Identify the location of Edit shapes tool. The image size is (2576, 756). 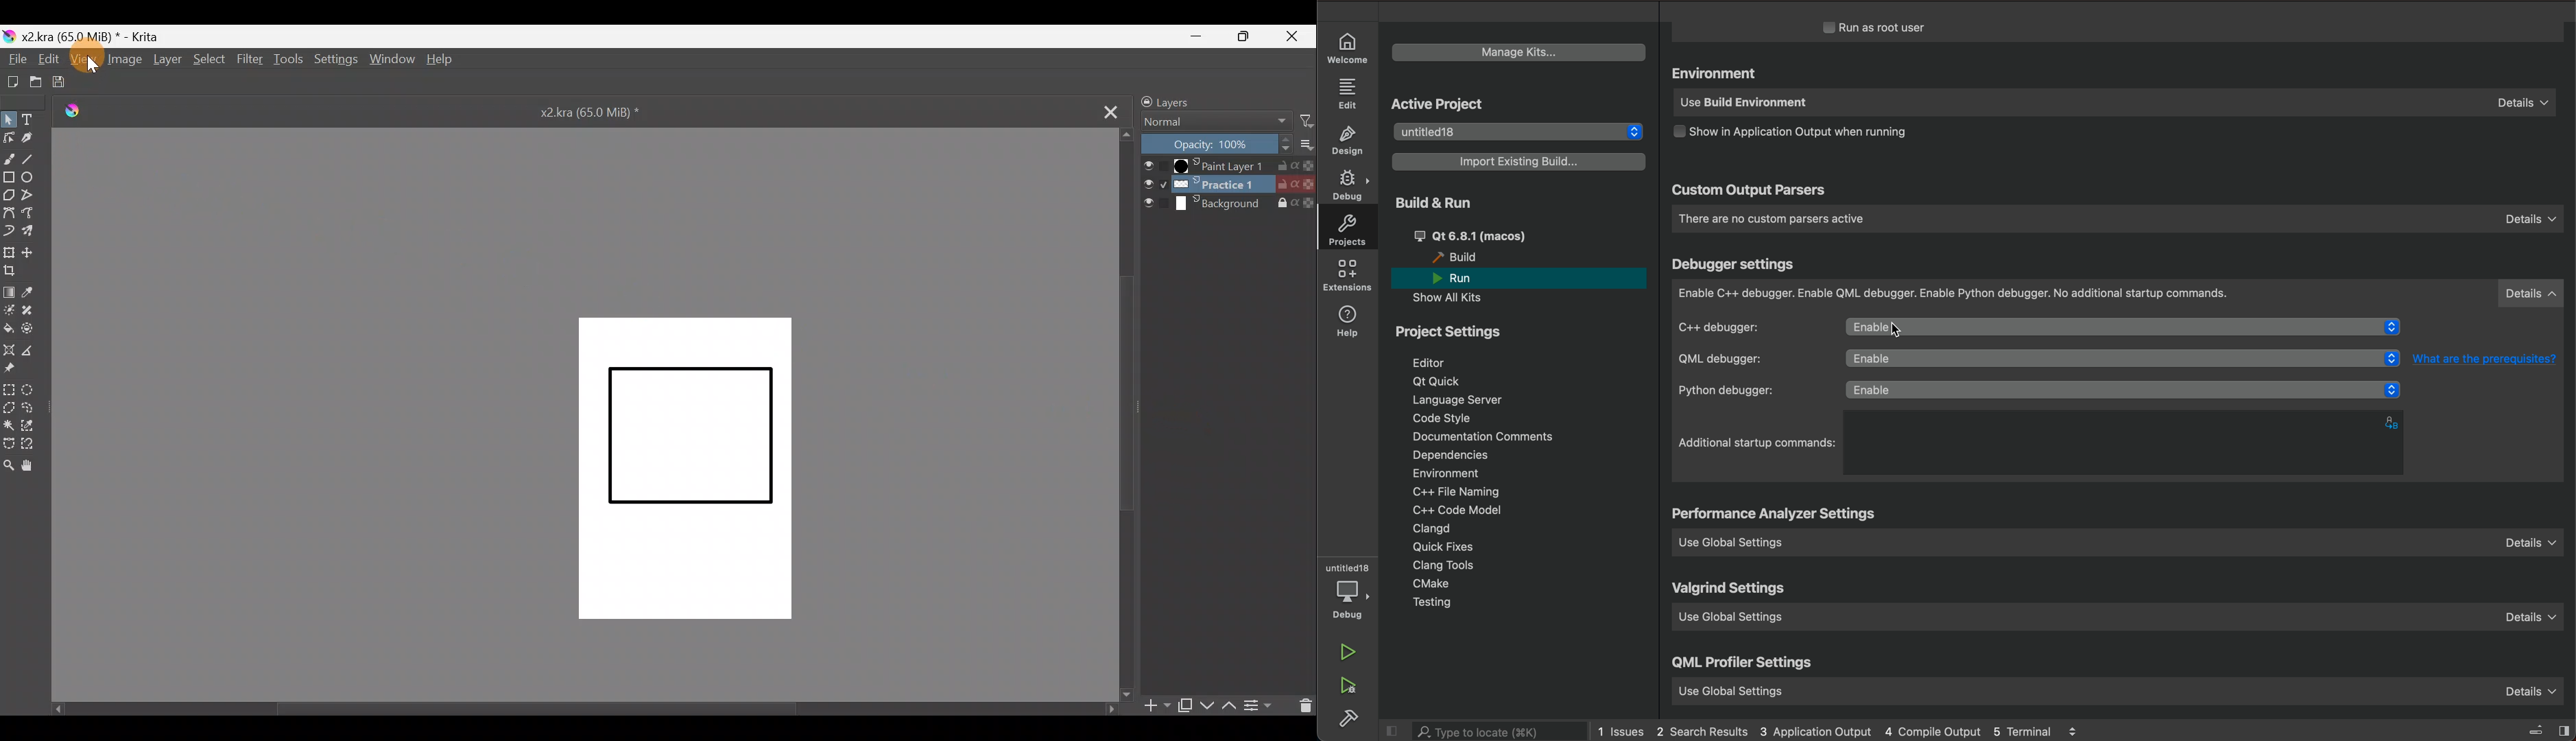
(10, 137).